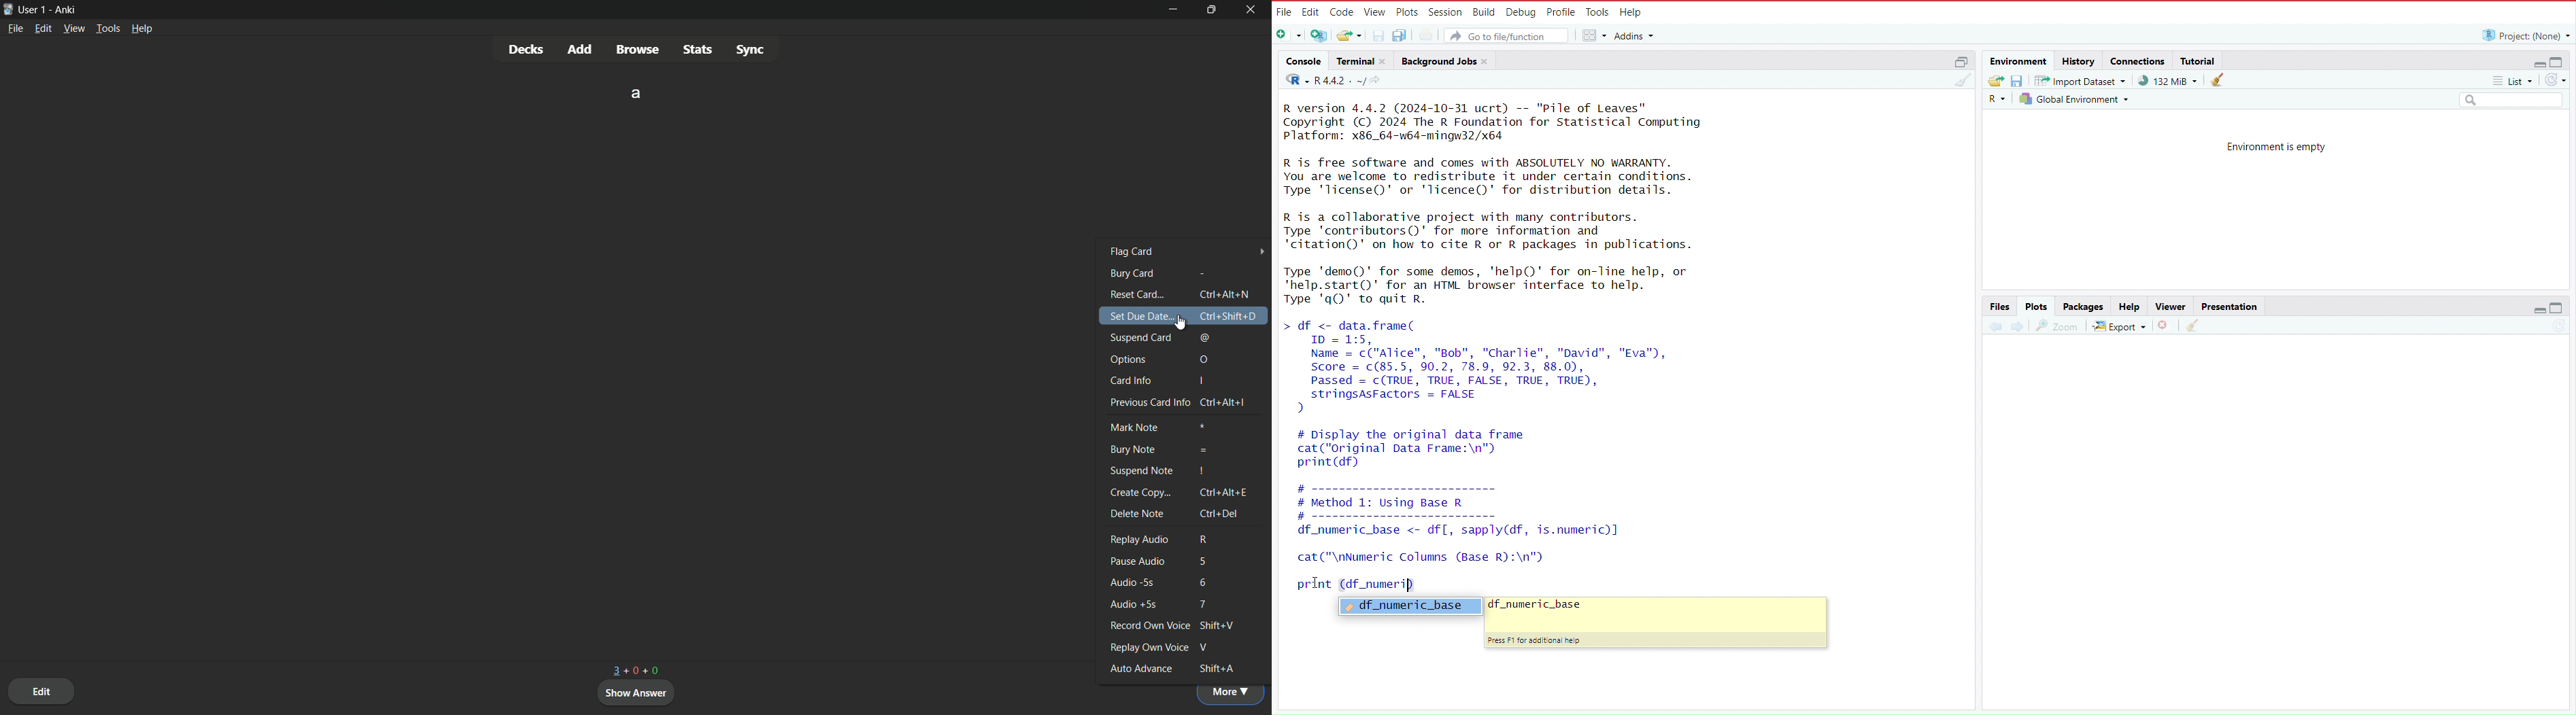 This screenshot has width=2576, height=728. I want to click on Profile, so click(1561, 11).